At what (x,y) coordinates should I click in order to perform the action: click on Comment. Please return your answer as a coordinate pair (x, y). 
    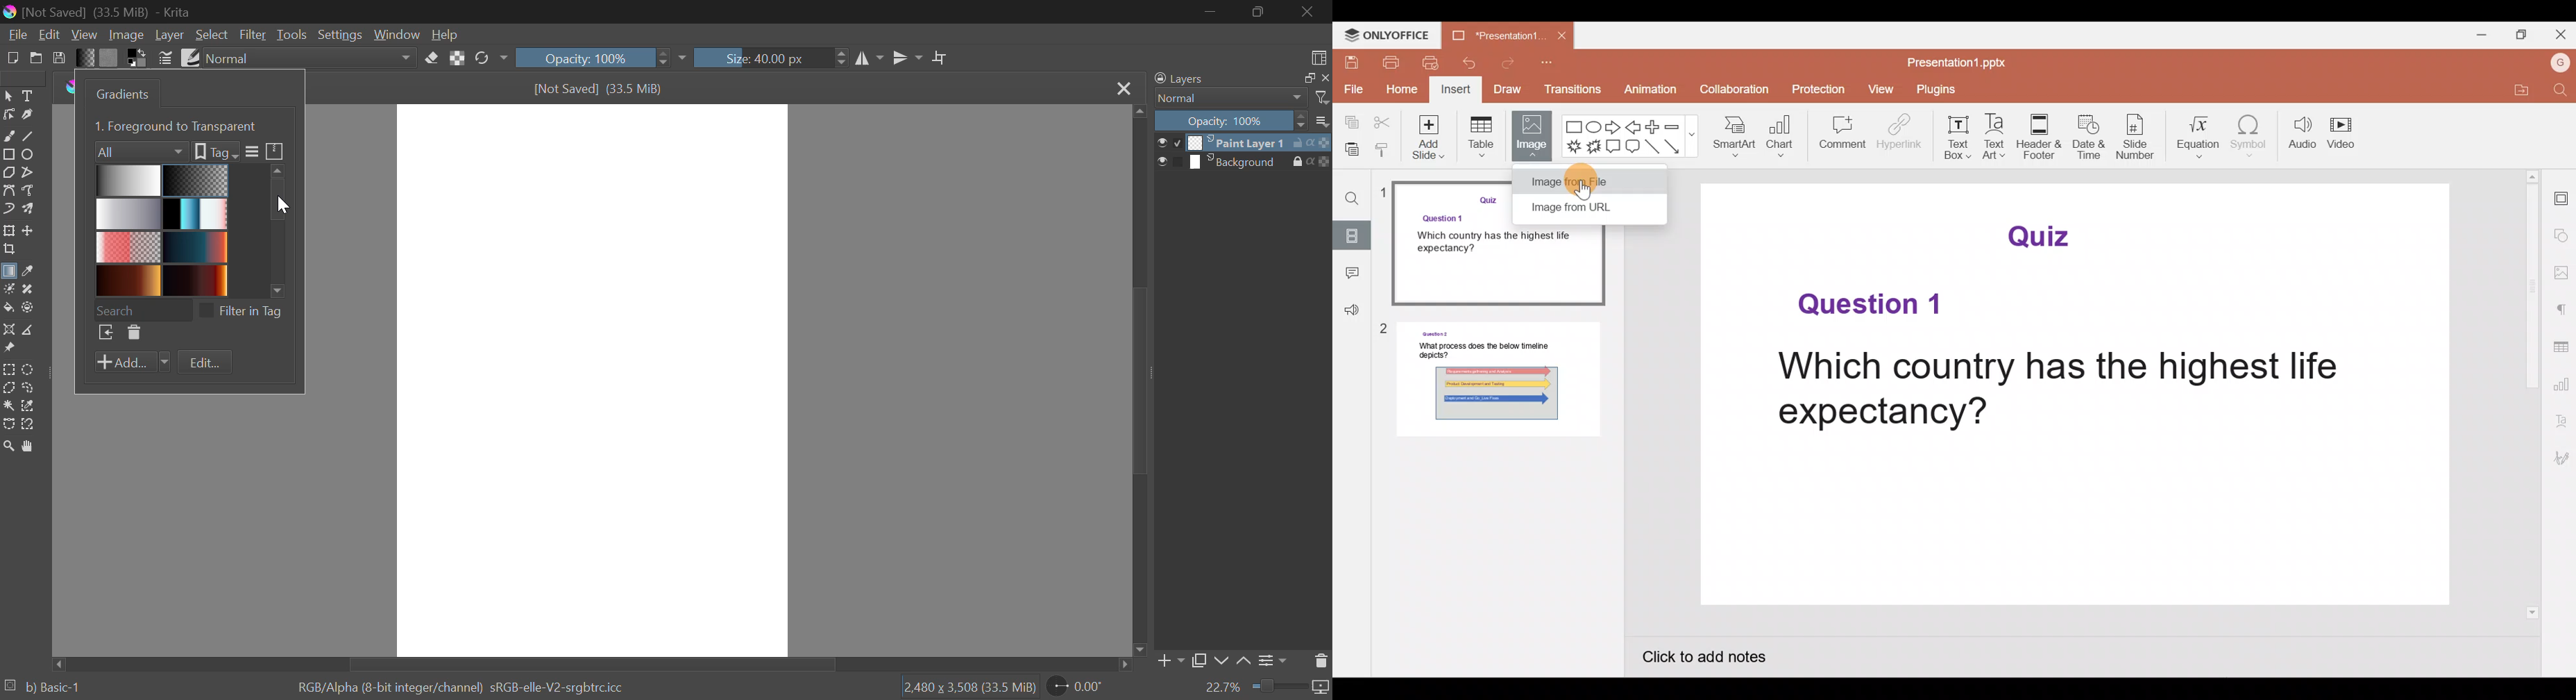
    Looking at the image, I should click on (1351, 277).